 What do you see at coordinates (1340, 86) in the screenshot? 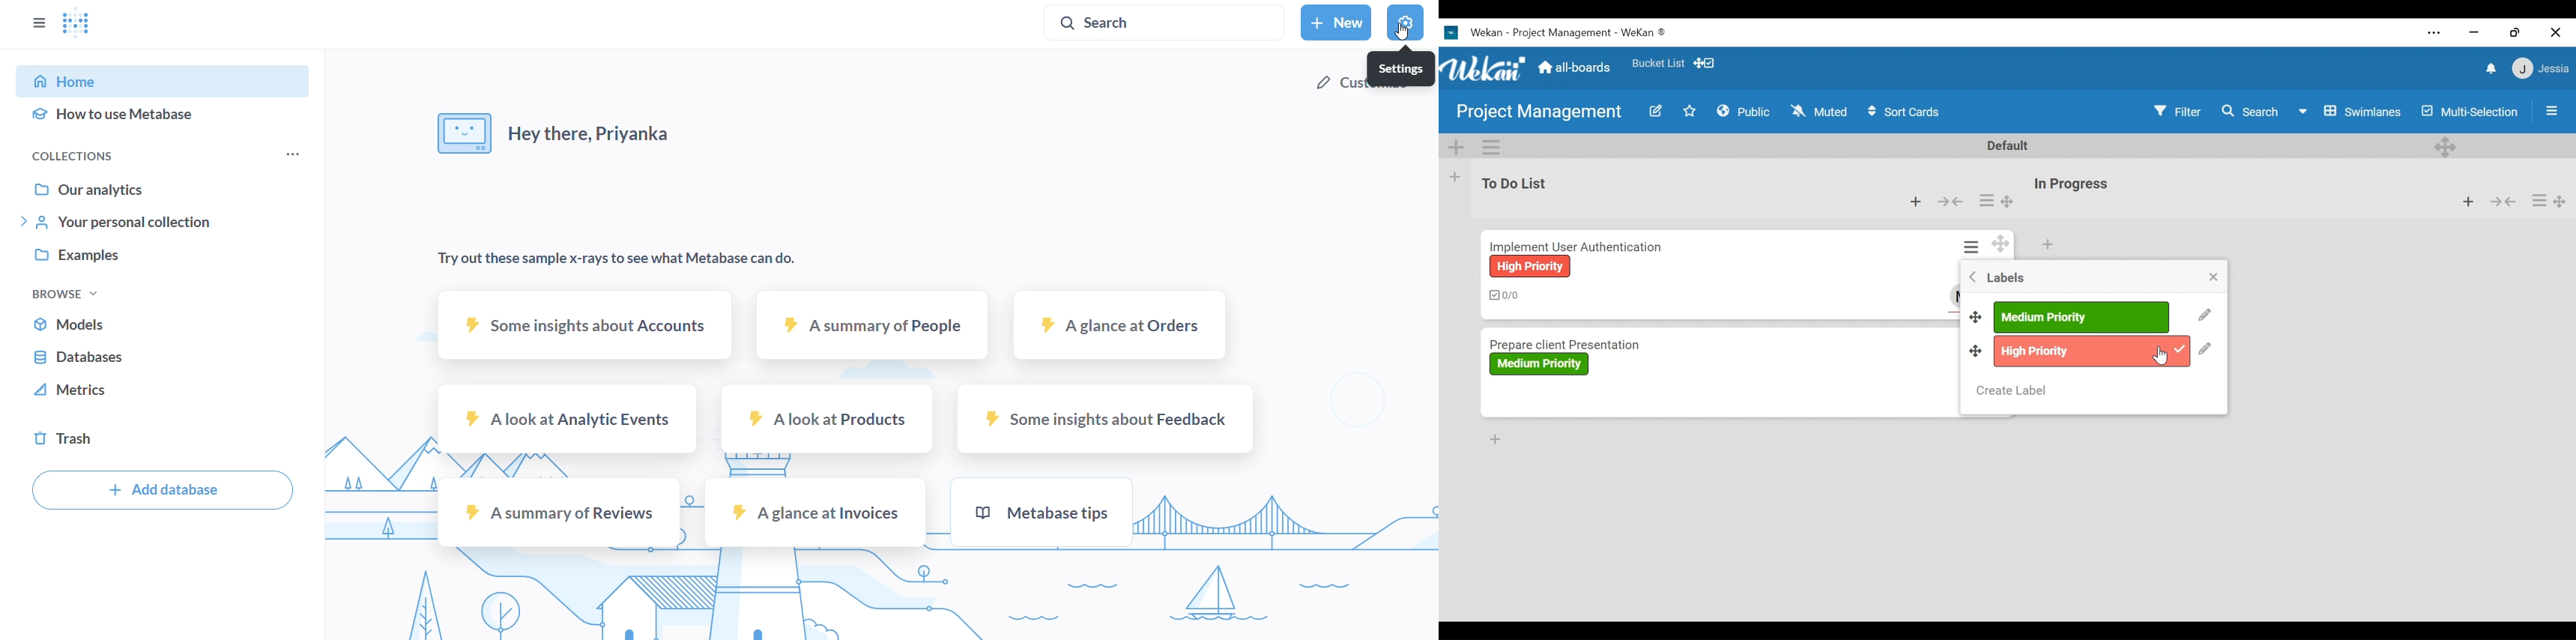
I see `customize` at bounding box center [1340, 86].